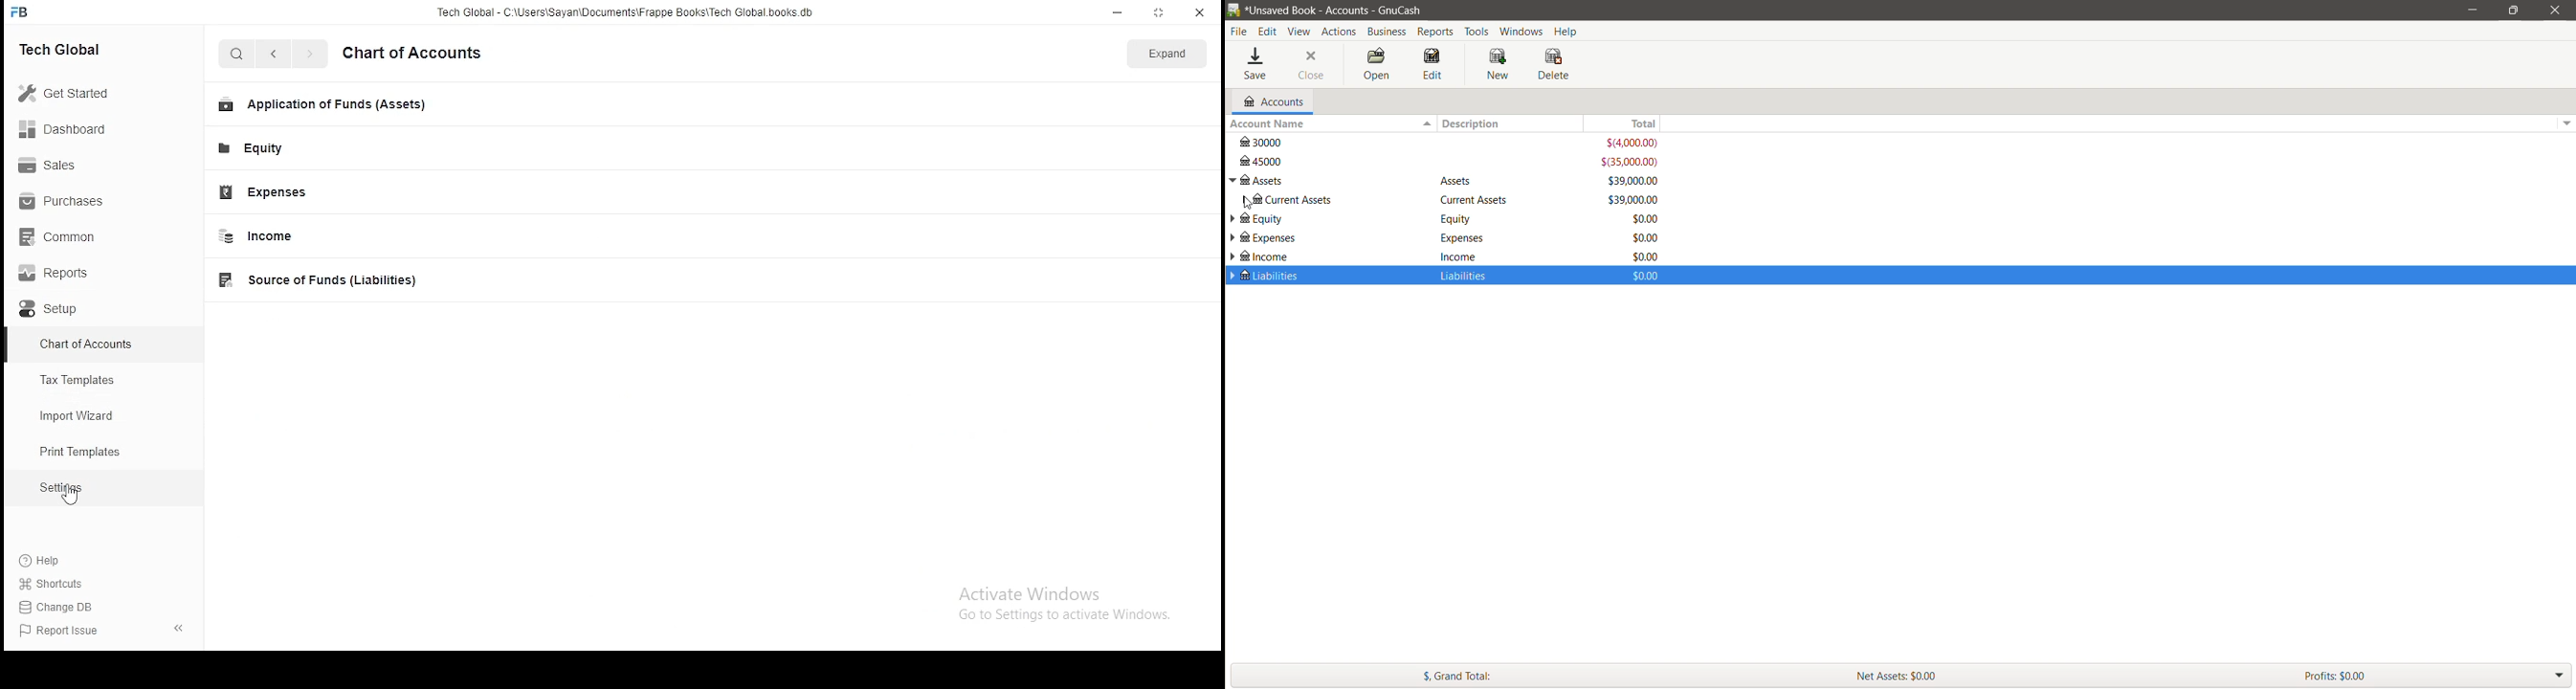 The image size is (2576, 700). Describe the element at coordinates (1438, 32) in the screenshot. I see `Reports` at that location.